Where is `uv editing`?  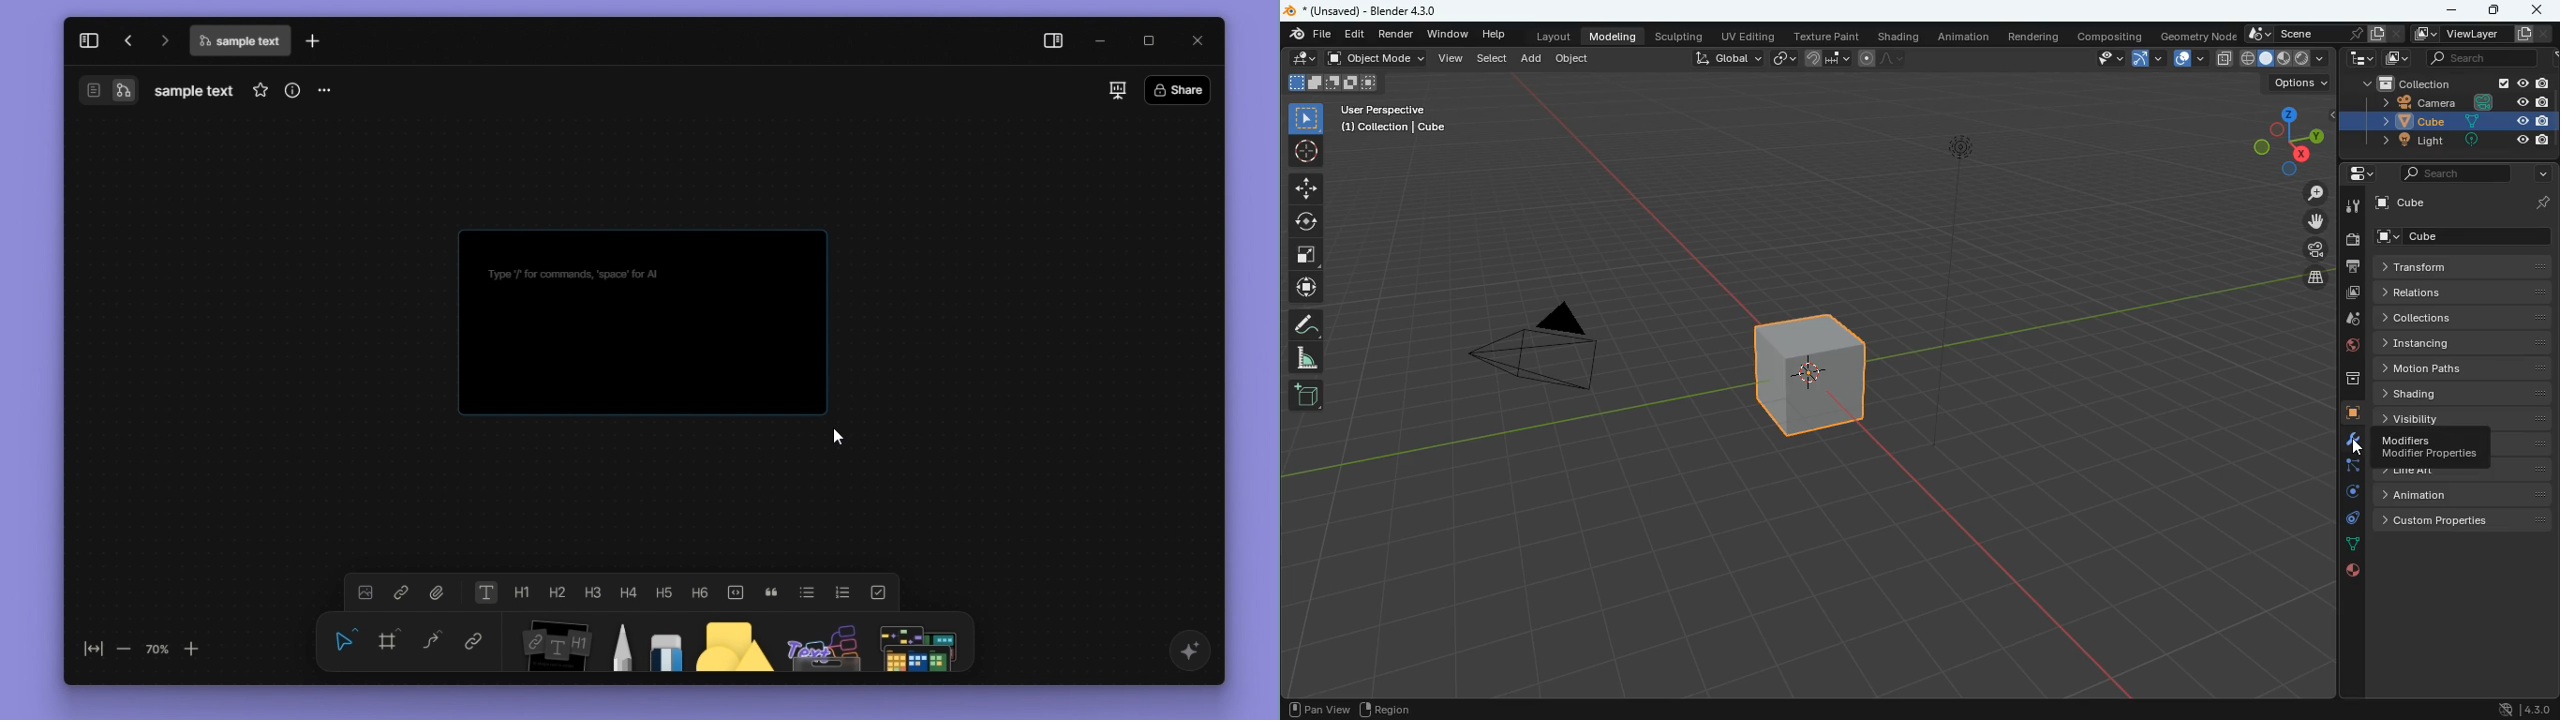
uv editing is located at coordinates (1747, 35).